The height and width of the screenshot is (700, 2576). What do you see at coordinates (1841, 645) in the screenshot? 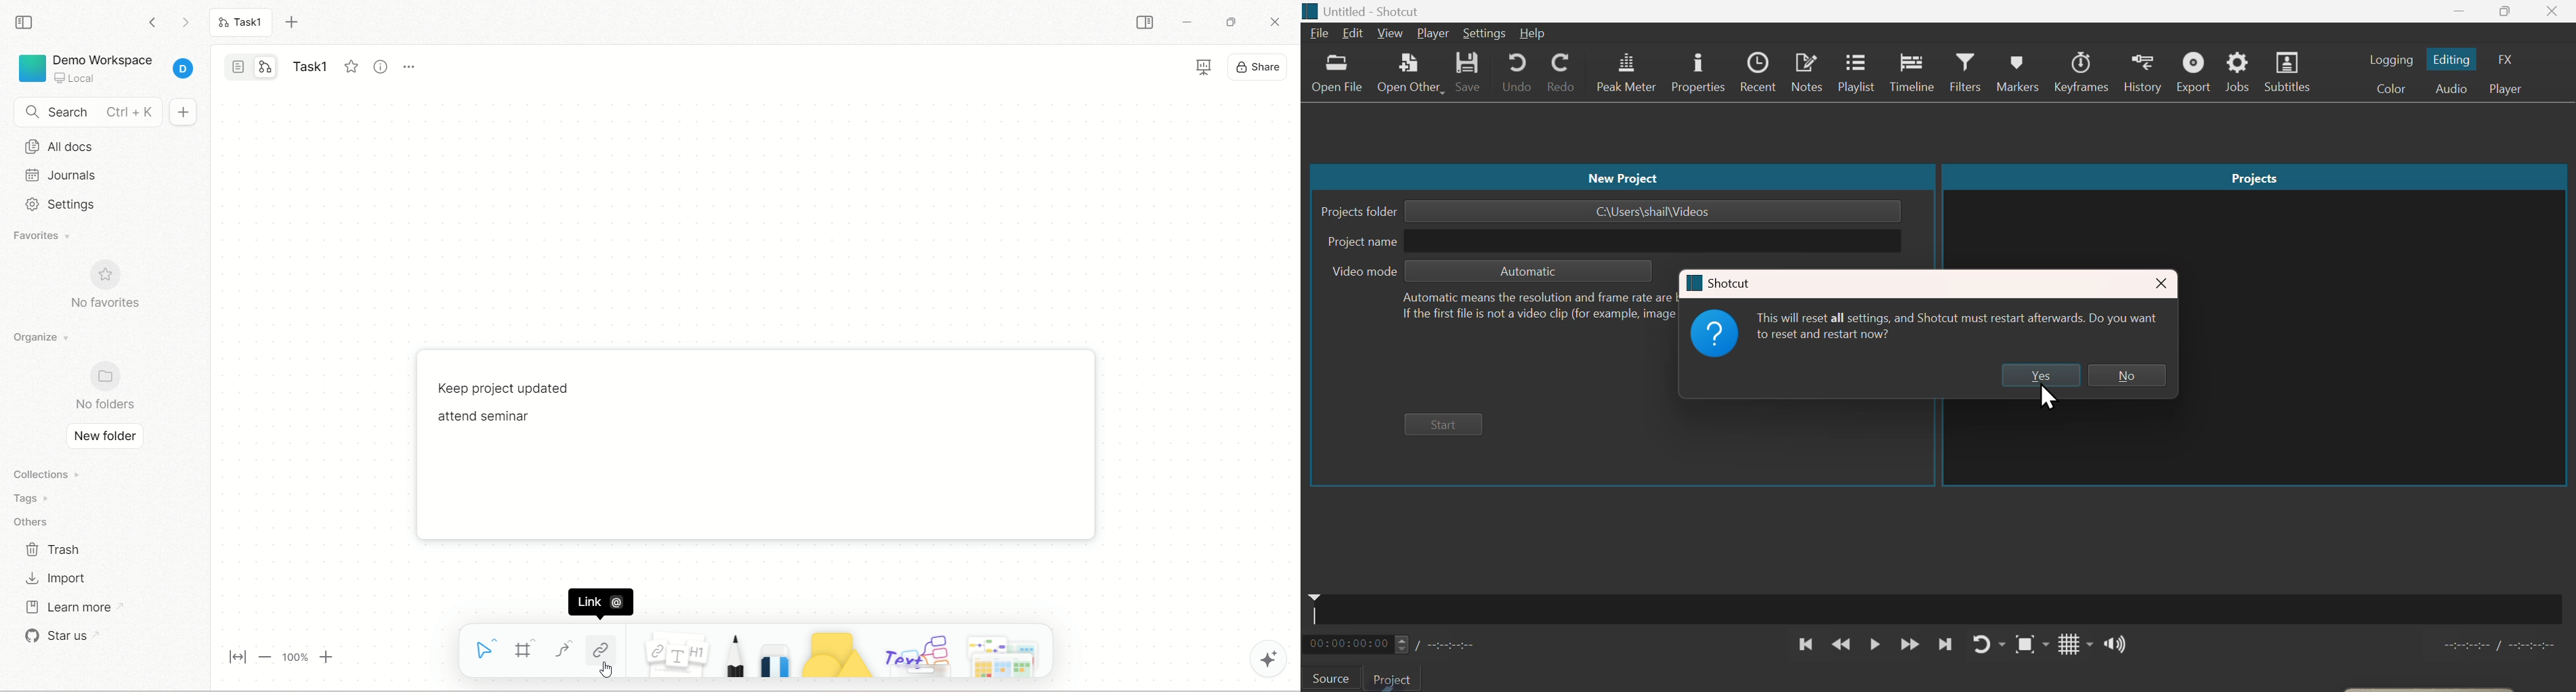
I see `Backward` at bounding box center [1841, 645].